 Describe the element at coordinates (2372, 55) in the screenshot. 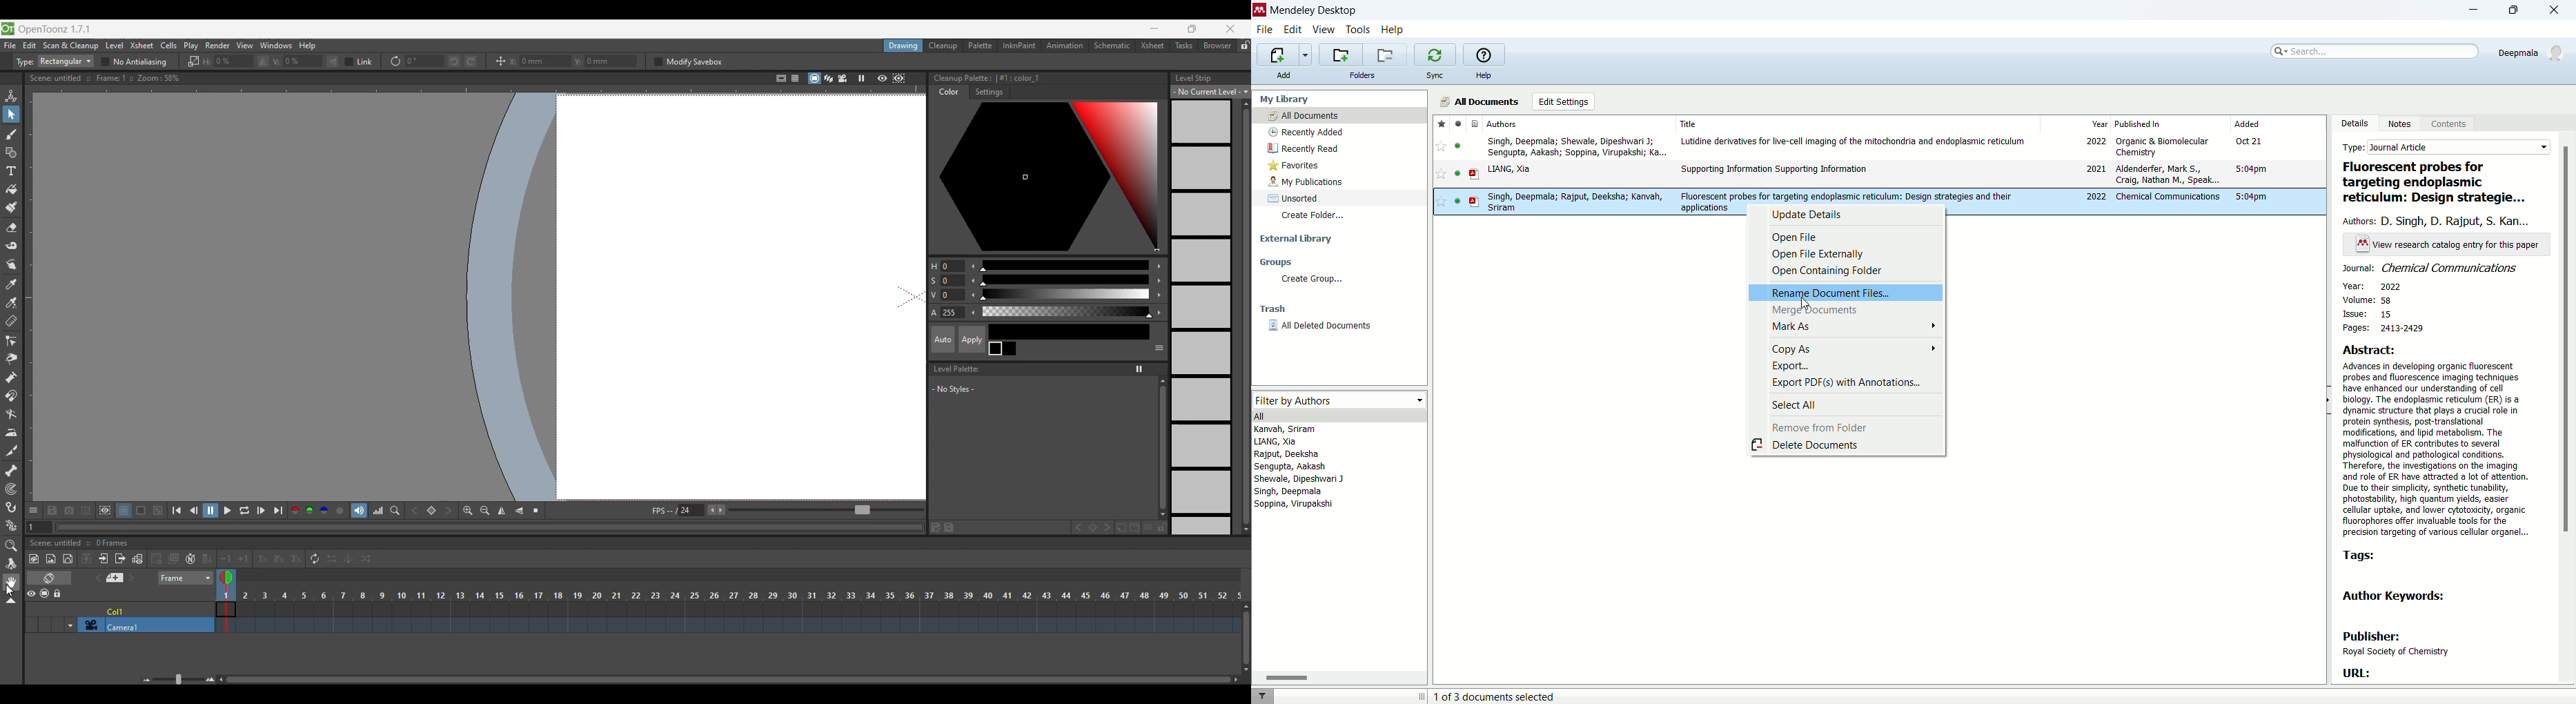

I see `search` at that location.